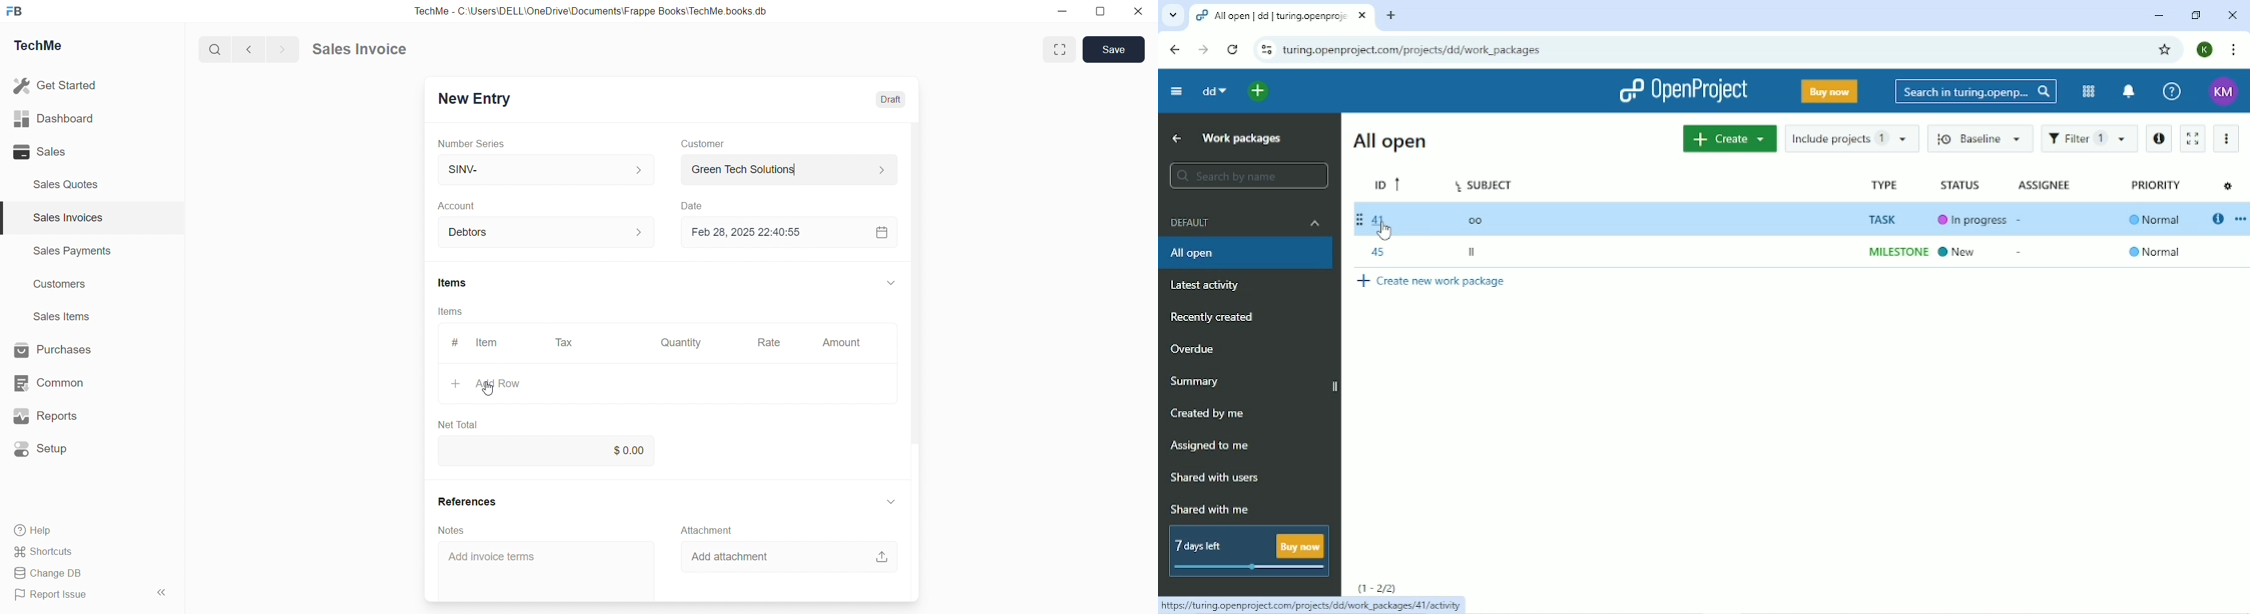 The image size is (2268, 616). I want to click on Notes, so click(450, 530).